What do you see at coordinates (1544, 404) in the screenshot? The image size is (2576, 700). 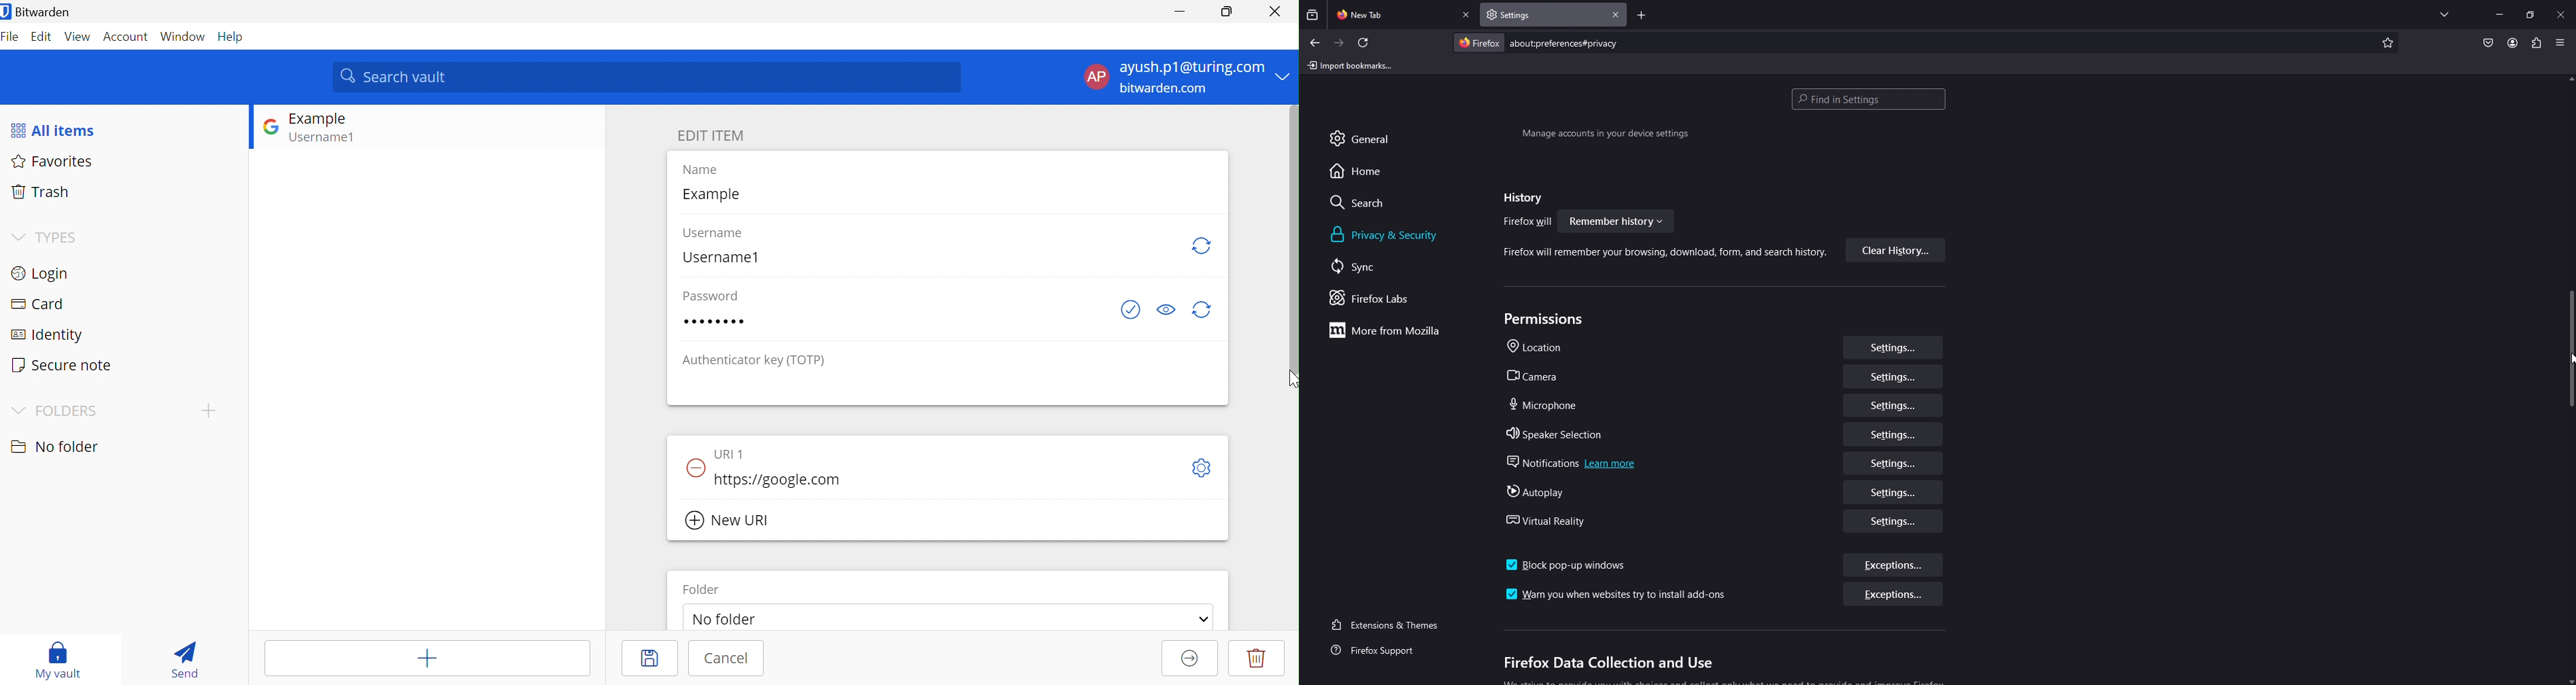 I see `microphone` at bounding box center [1544, 404].